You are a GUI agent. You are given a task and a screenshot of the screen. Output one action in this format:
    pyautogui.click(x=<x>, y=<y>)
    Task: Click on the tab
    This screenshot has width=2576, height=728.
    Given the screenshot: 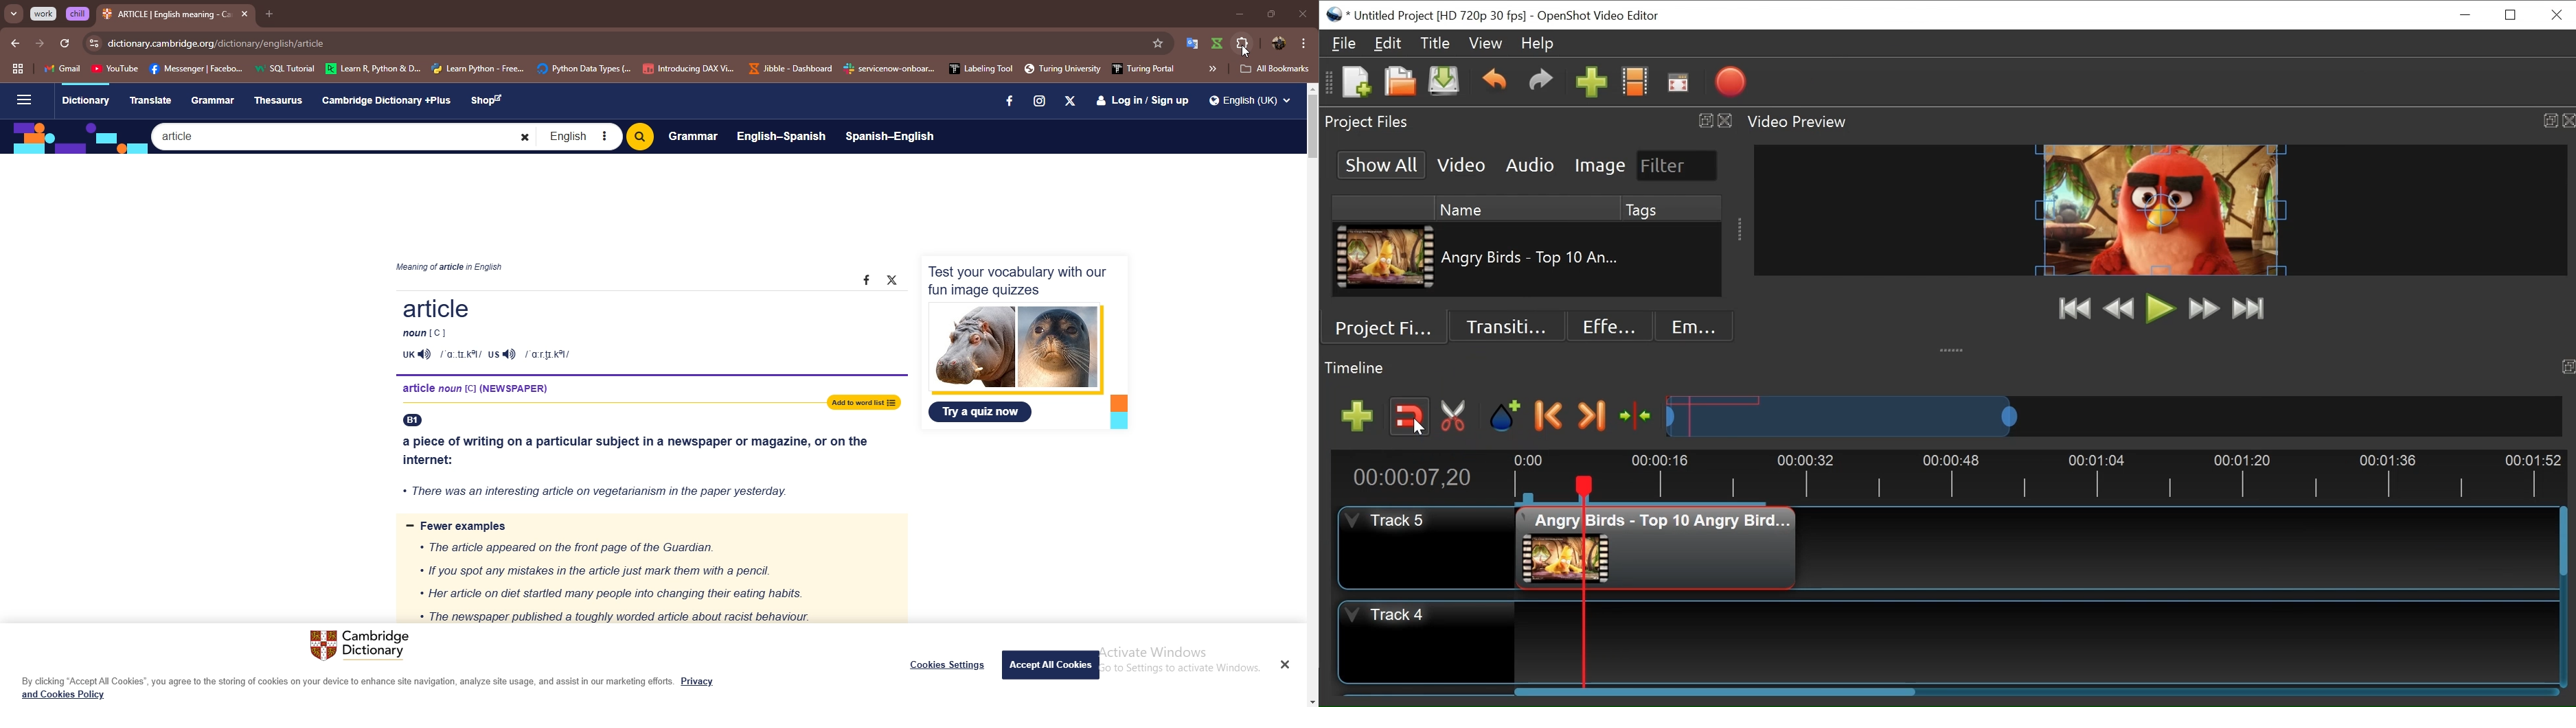 What is the action you would take?
    pyautogui.click(x=167, y=16)
    